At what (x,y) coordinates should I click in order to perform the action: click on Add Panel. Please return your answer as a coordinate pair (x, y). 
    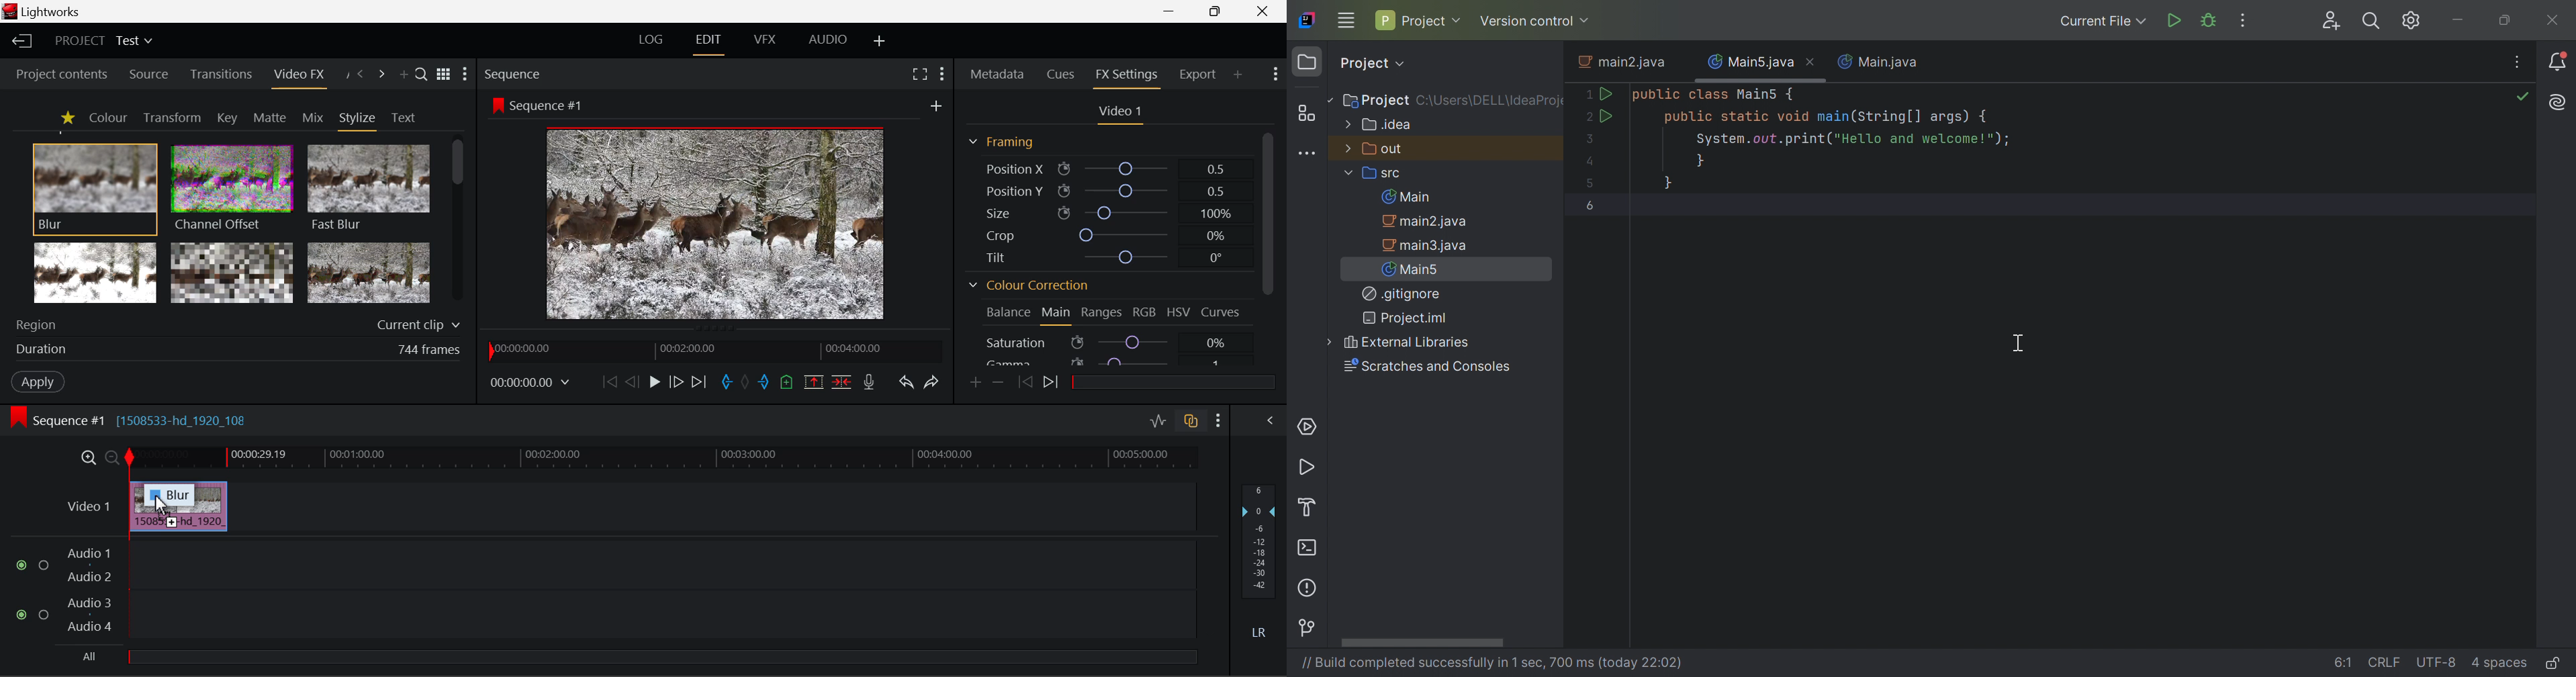
    Looking at the image, I should click on (1239, 76).